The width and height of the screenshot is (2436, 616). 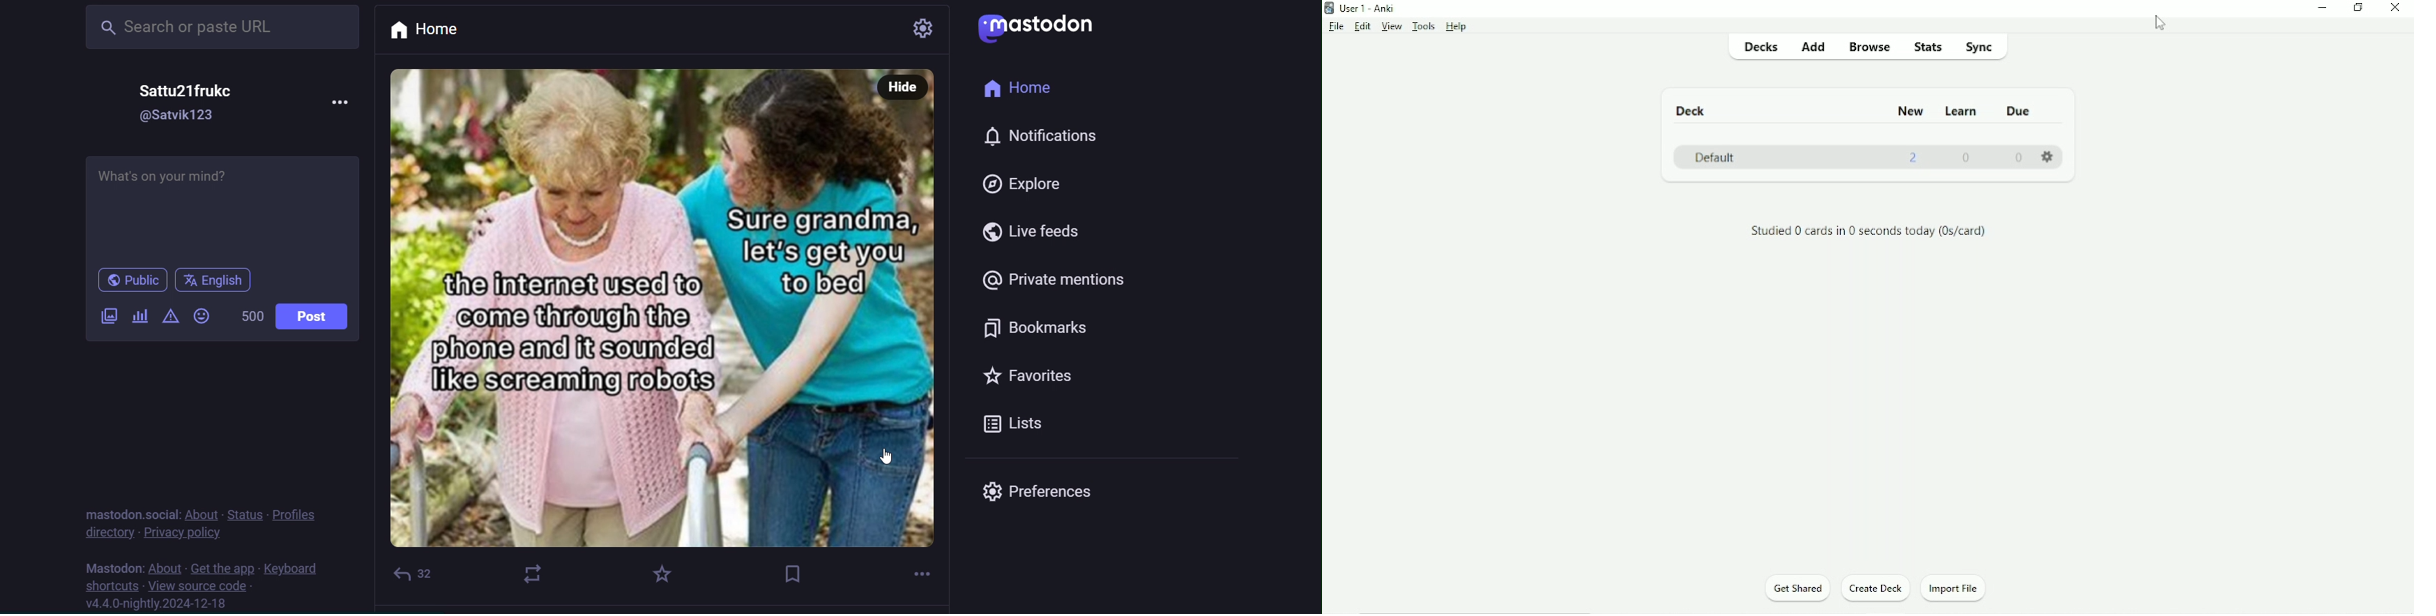 What do you see at coordinates (2358, 8) in the screenshot?
I see `Restore down` at bounding box center [2358, 8].